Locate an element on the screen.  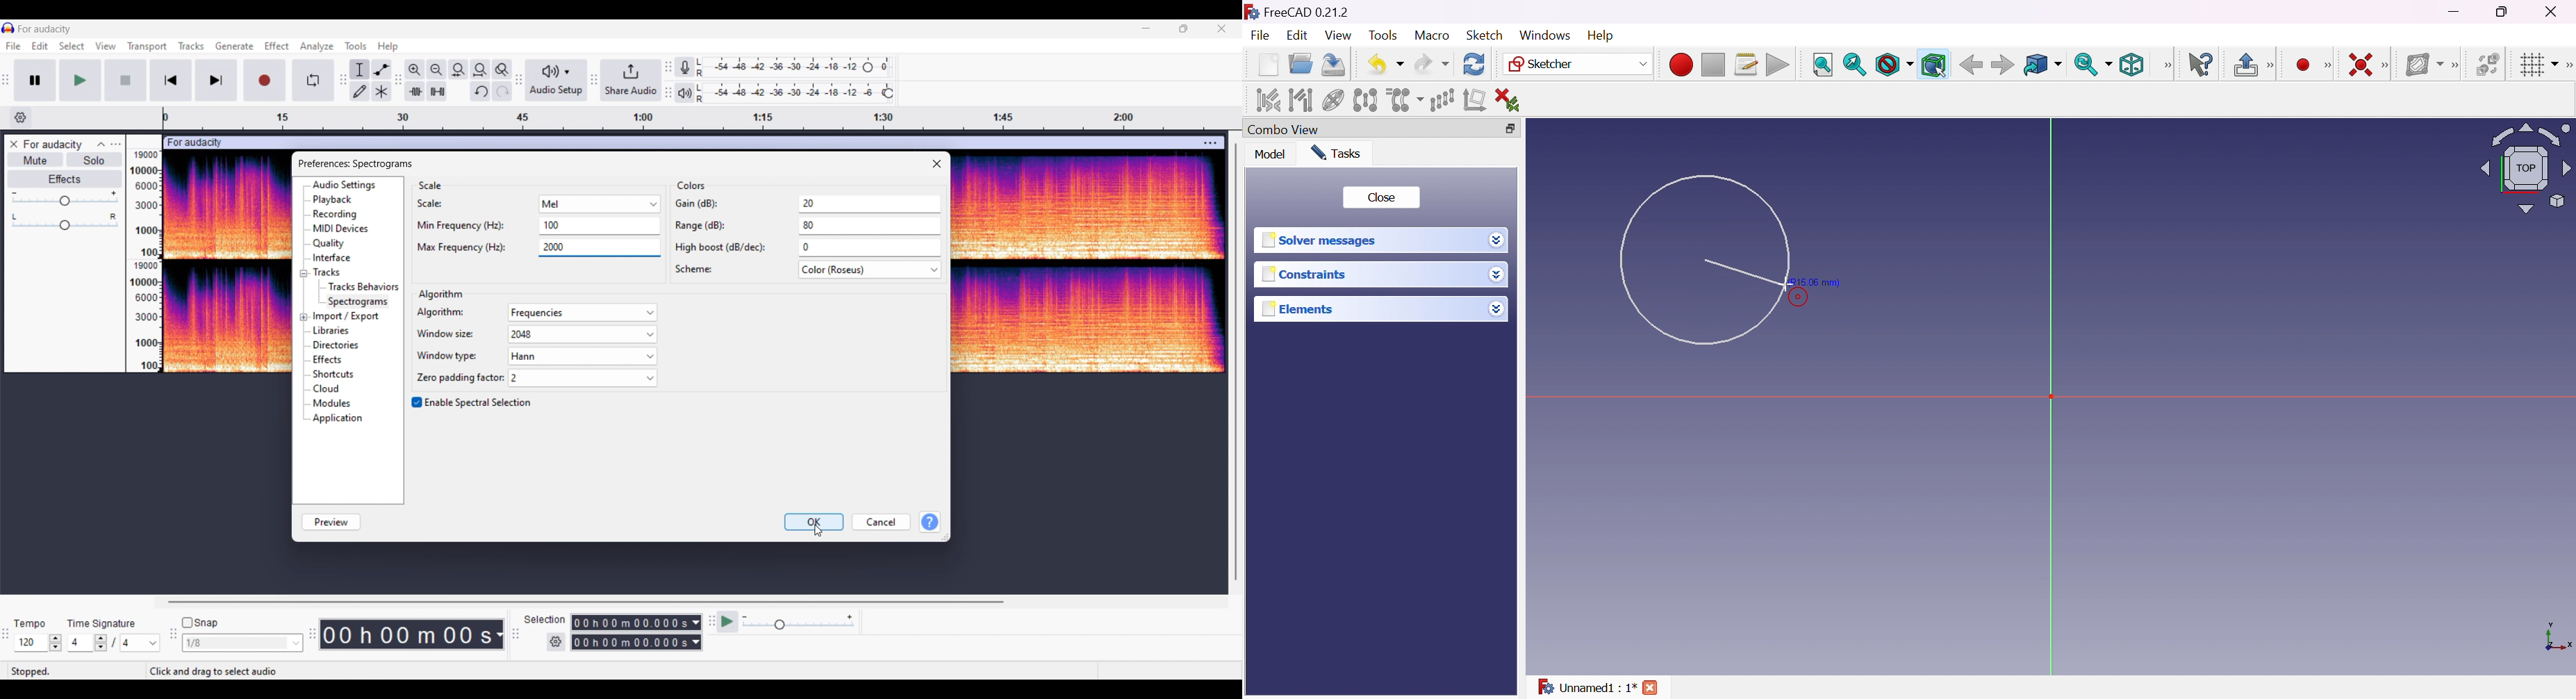
Select menu is located at coordinates (72, 46).